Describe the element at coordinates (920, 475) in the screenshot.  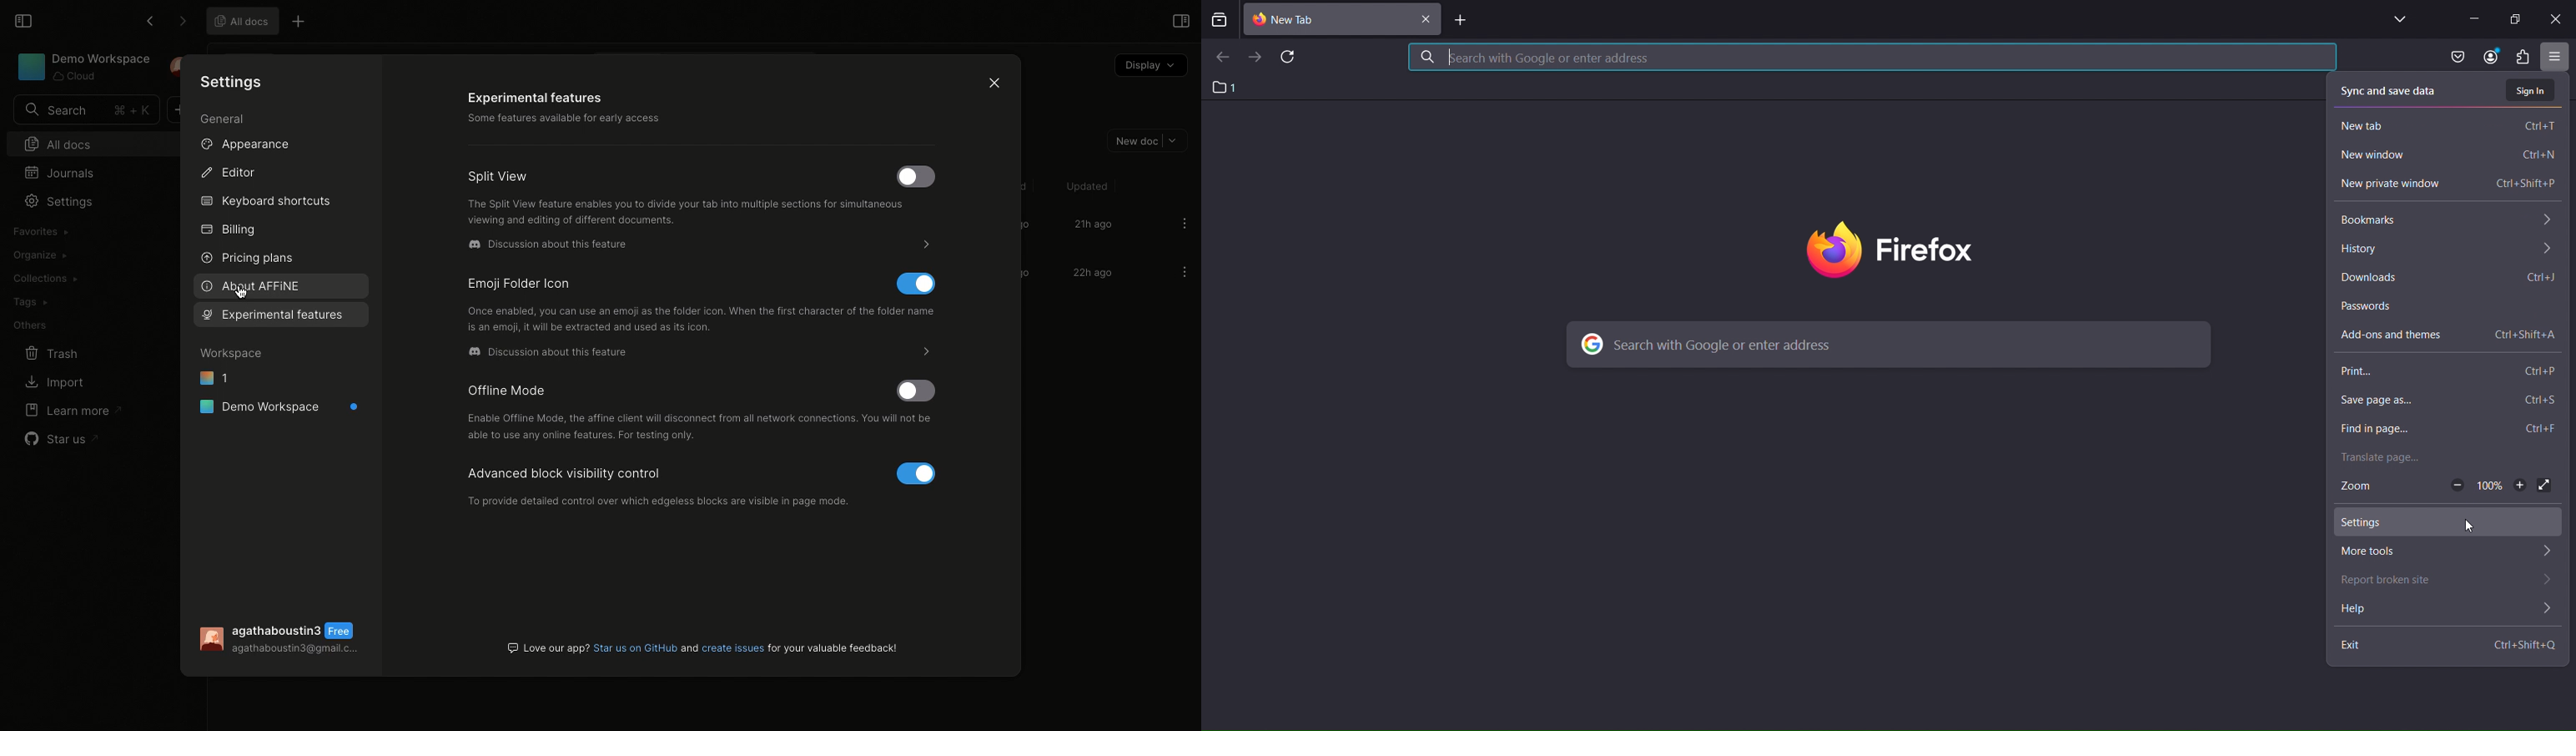
I see `Enabled` at that location.